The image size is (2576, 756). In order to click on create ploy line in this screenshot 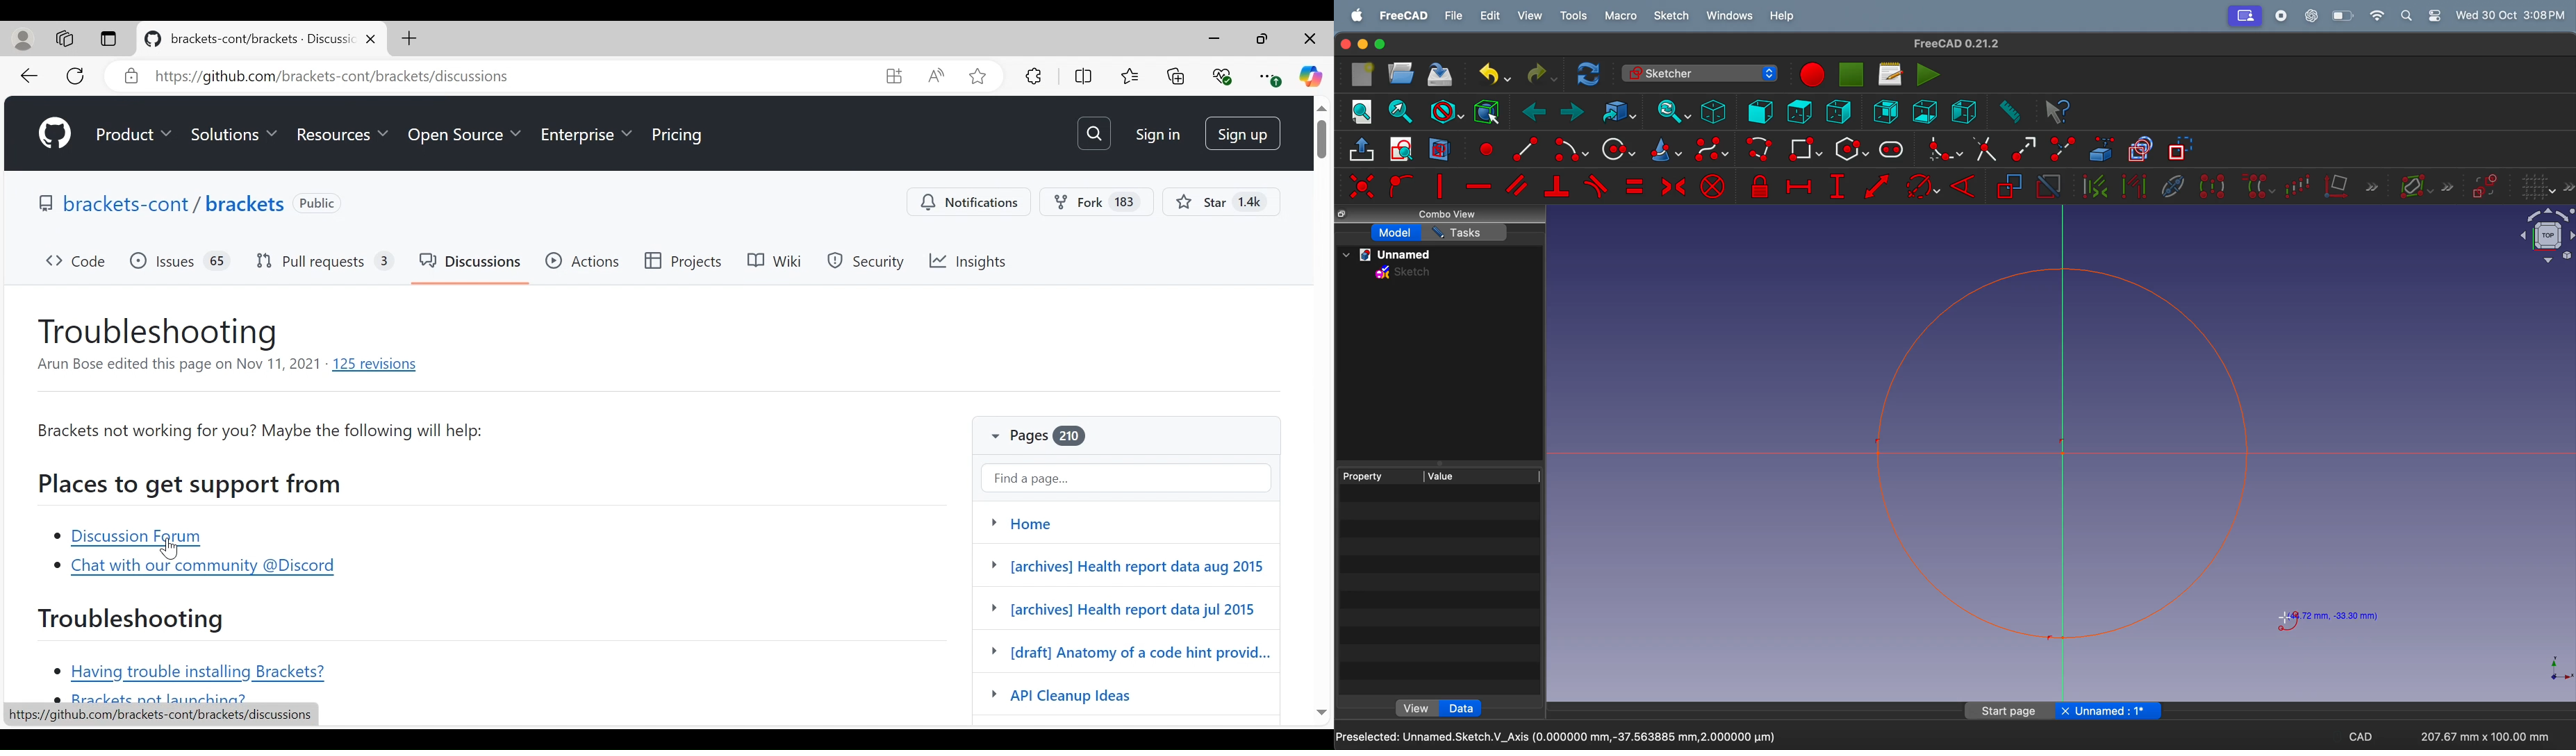, I will do `click(1760, 150)`.